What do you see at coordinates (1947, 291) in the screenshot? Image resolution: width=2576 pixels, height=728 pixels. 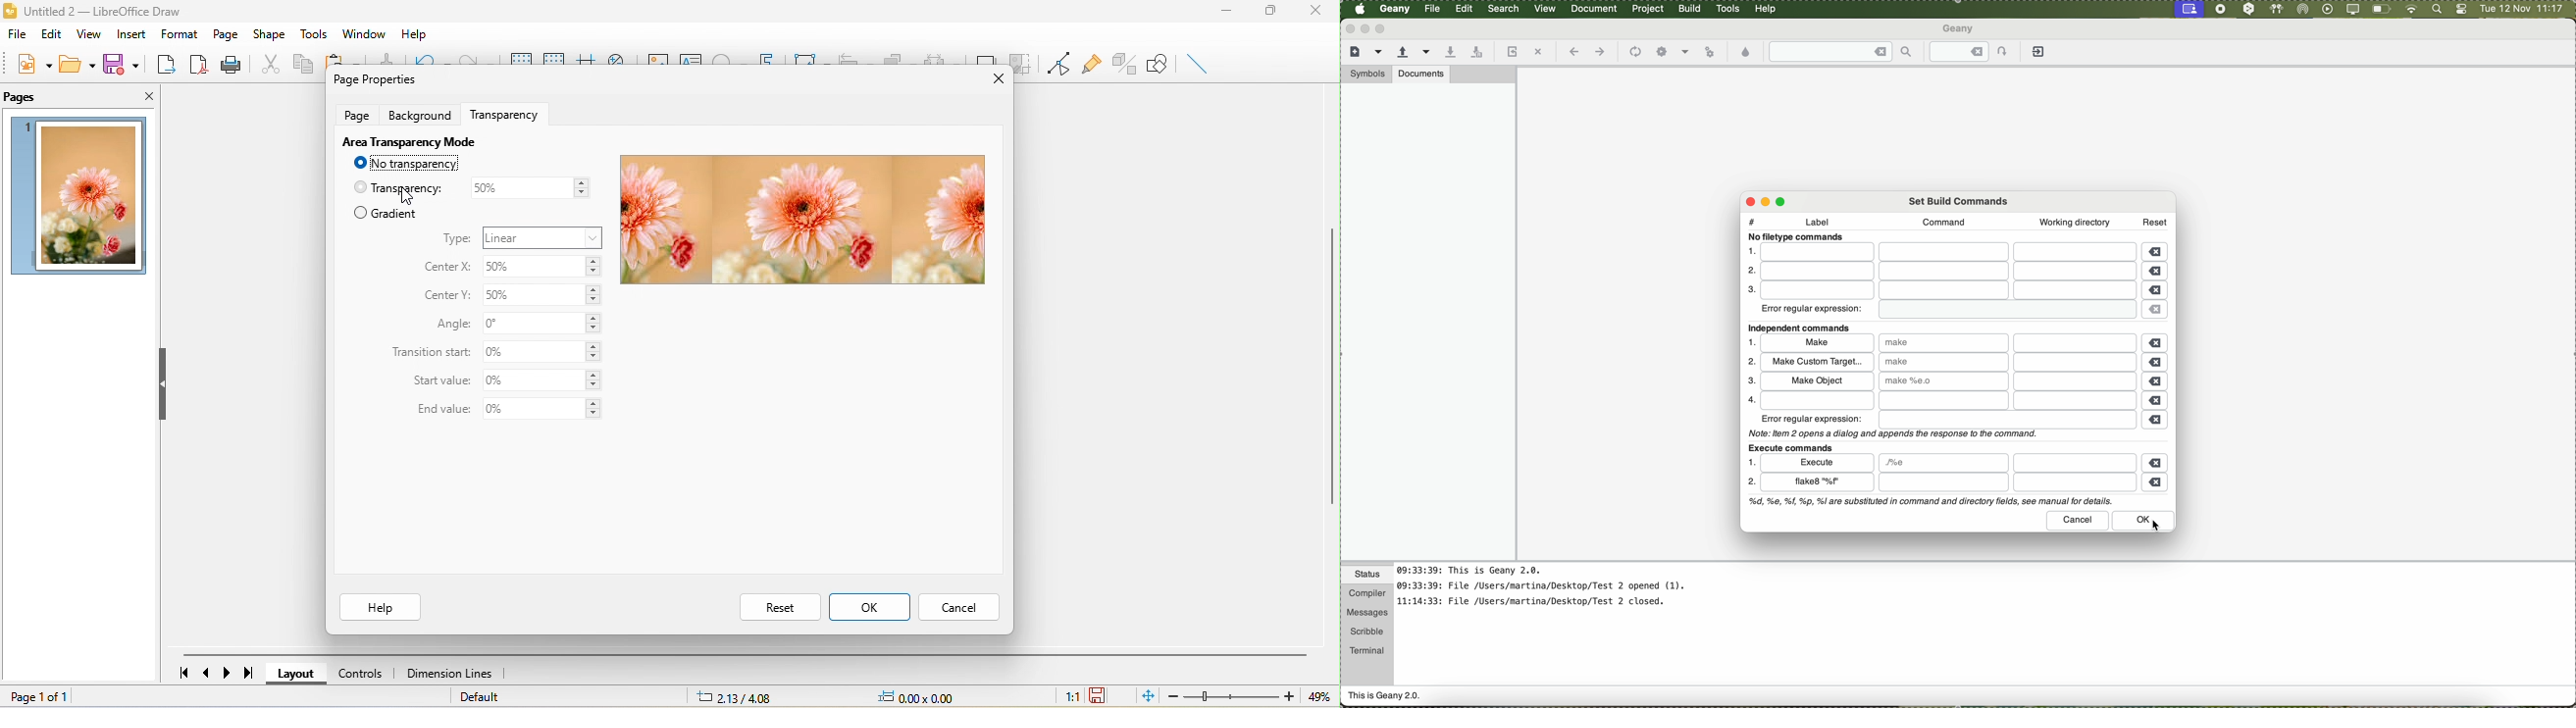 I see `file` at bounding box center [1947, 291].